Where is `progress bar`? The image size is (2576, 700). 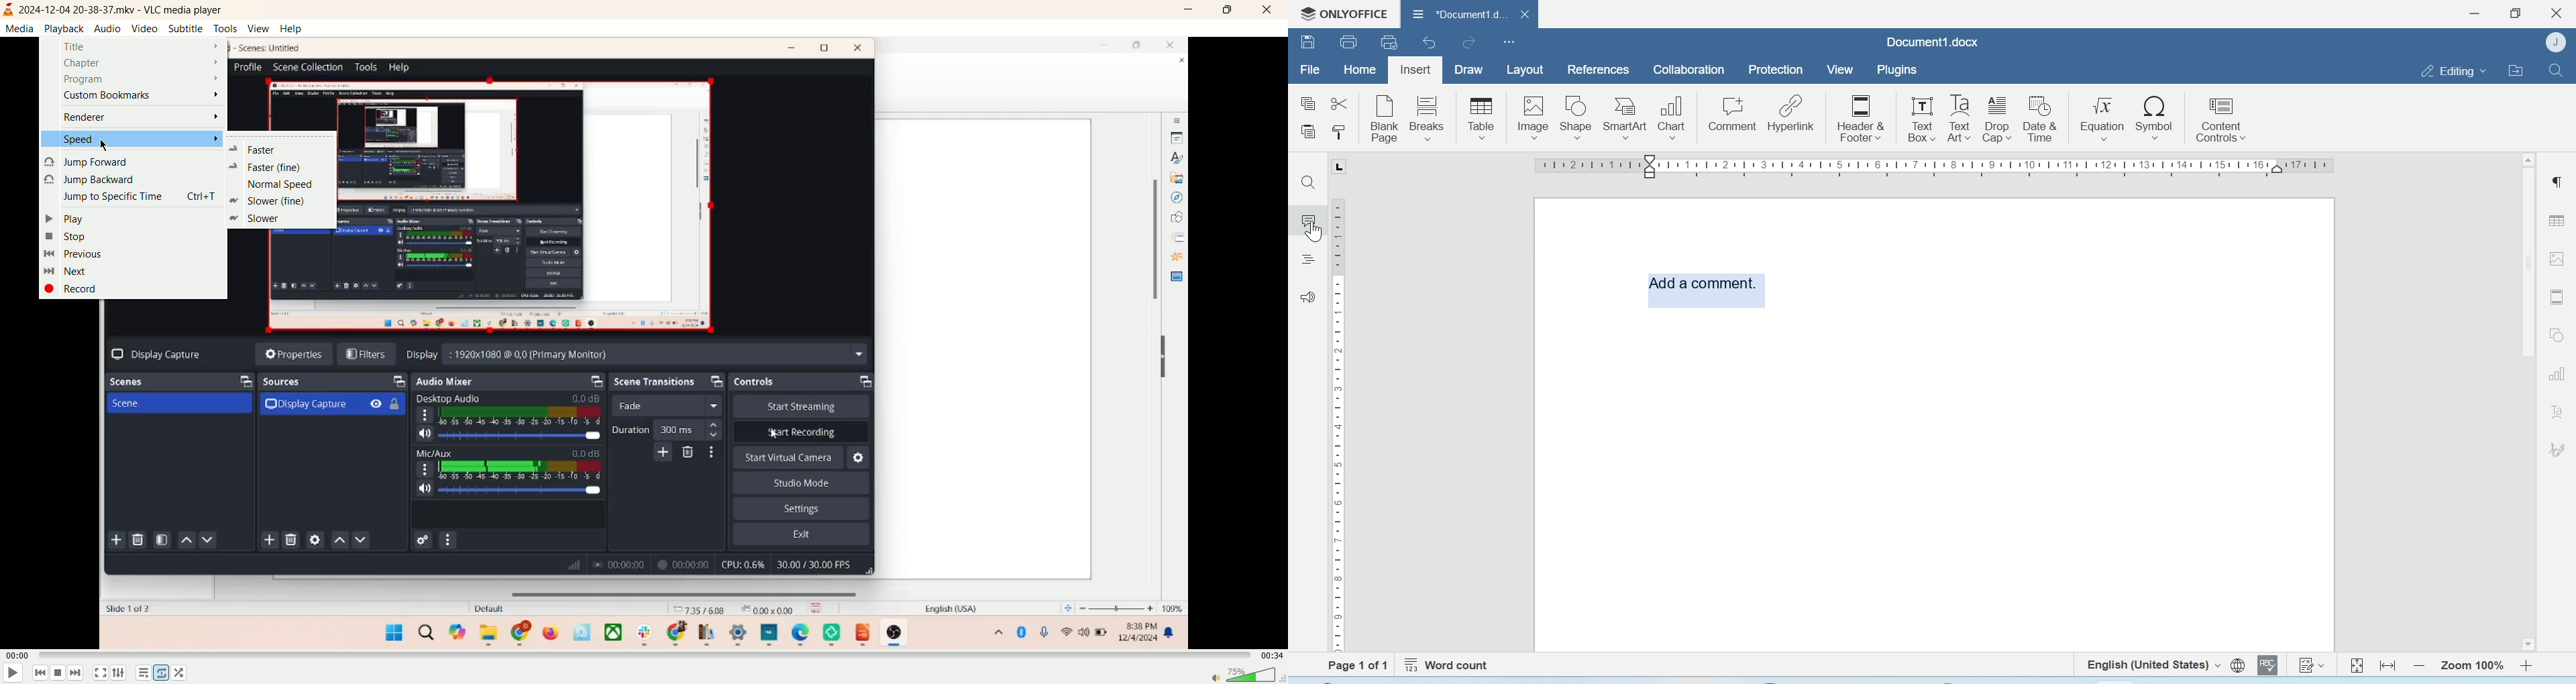
progress bar is located at coordinates (643, 657).